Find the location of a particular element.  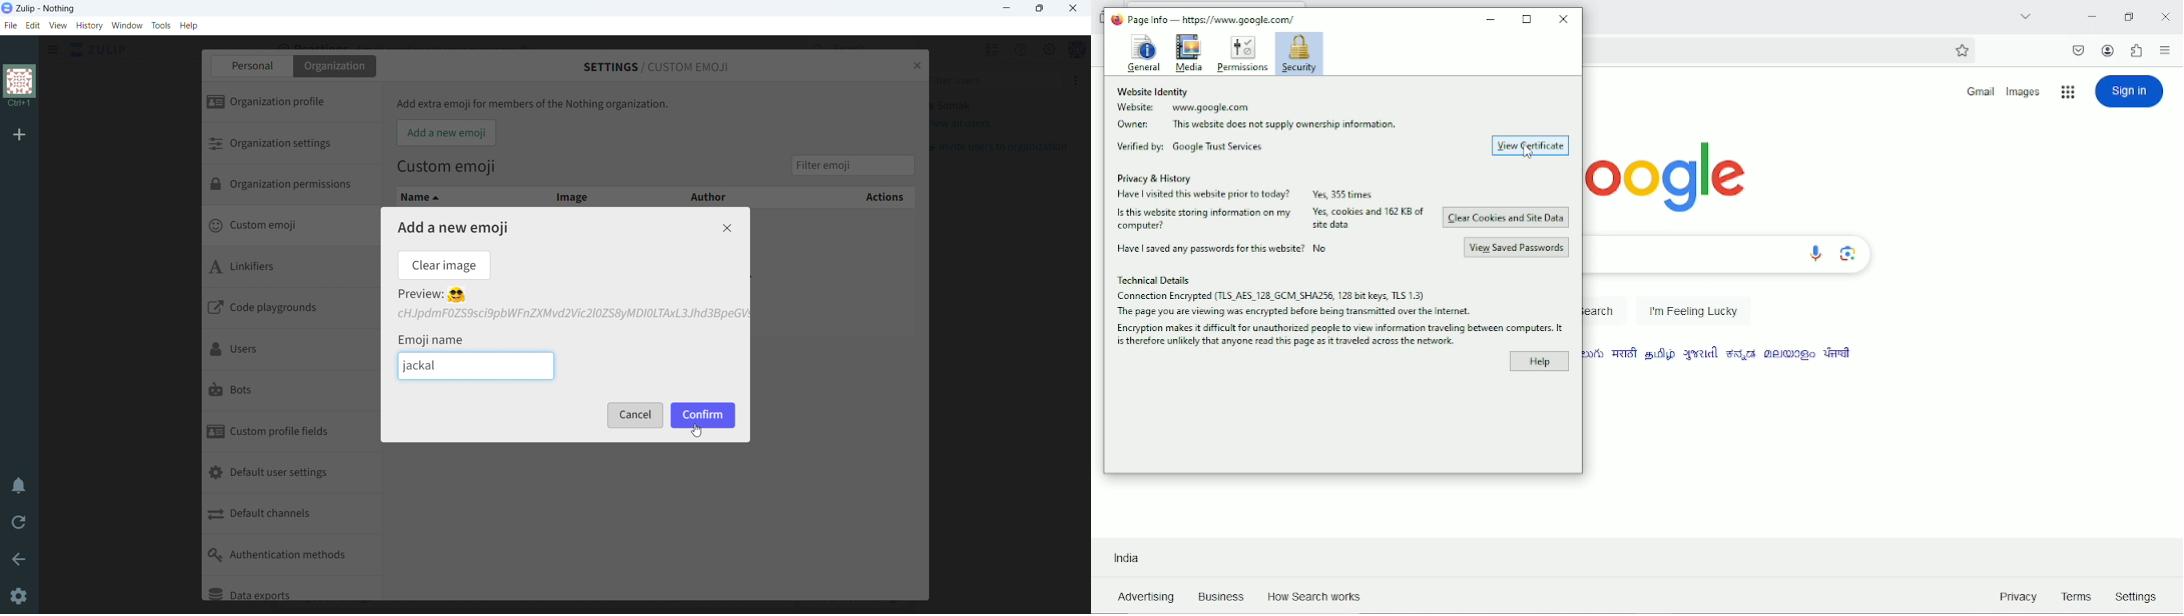

cursor is located at coordinates (1526, 155).